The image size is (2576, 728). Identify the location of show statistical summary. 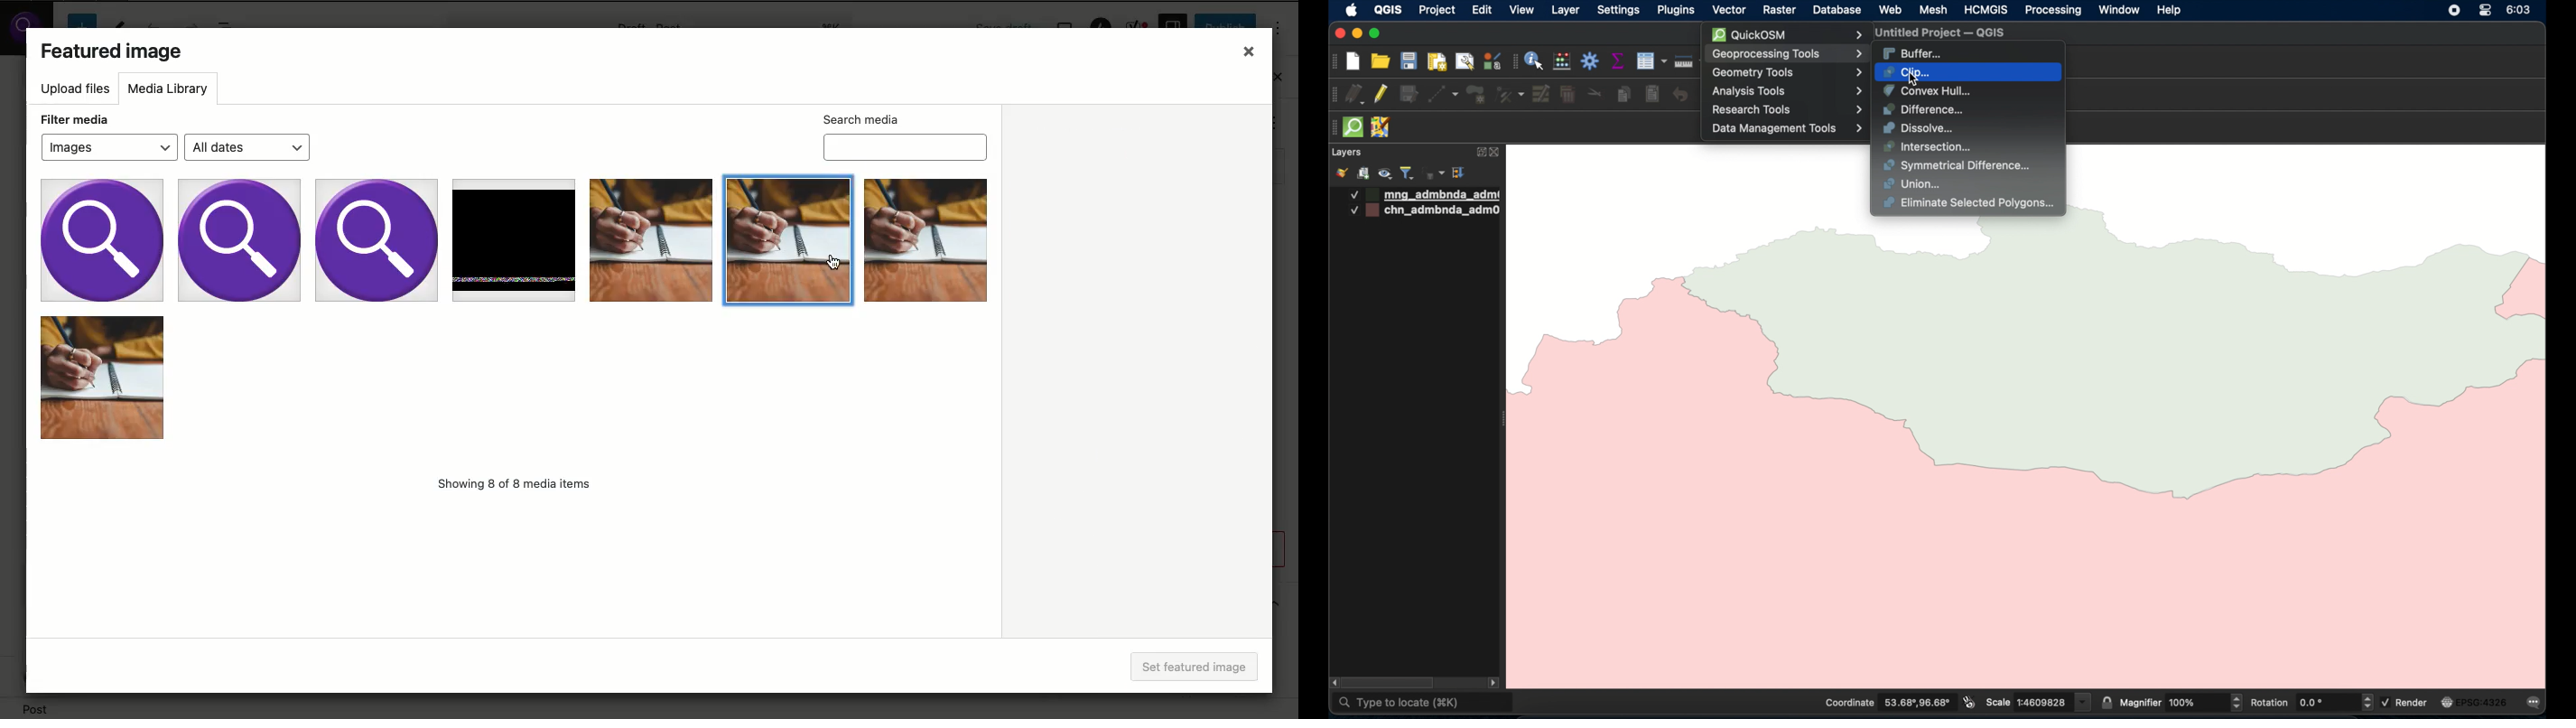
(1618, 61).